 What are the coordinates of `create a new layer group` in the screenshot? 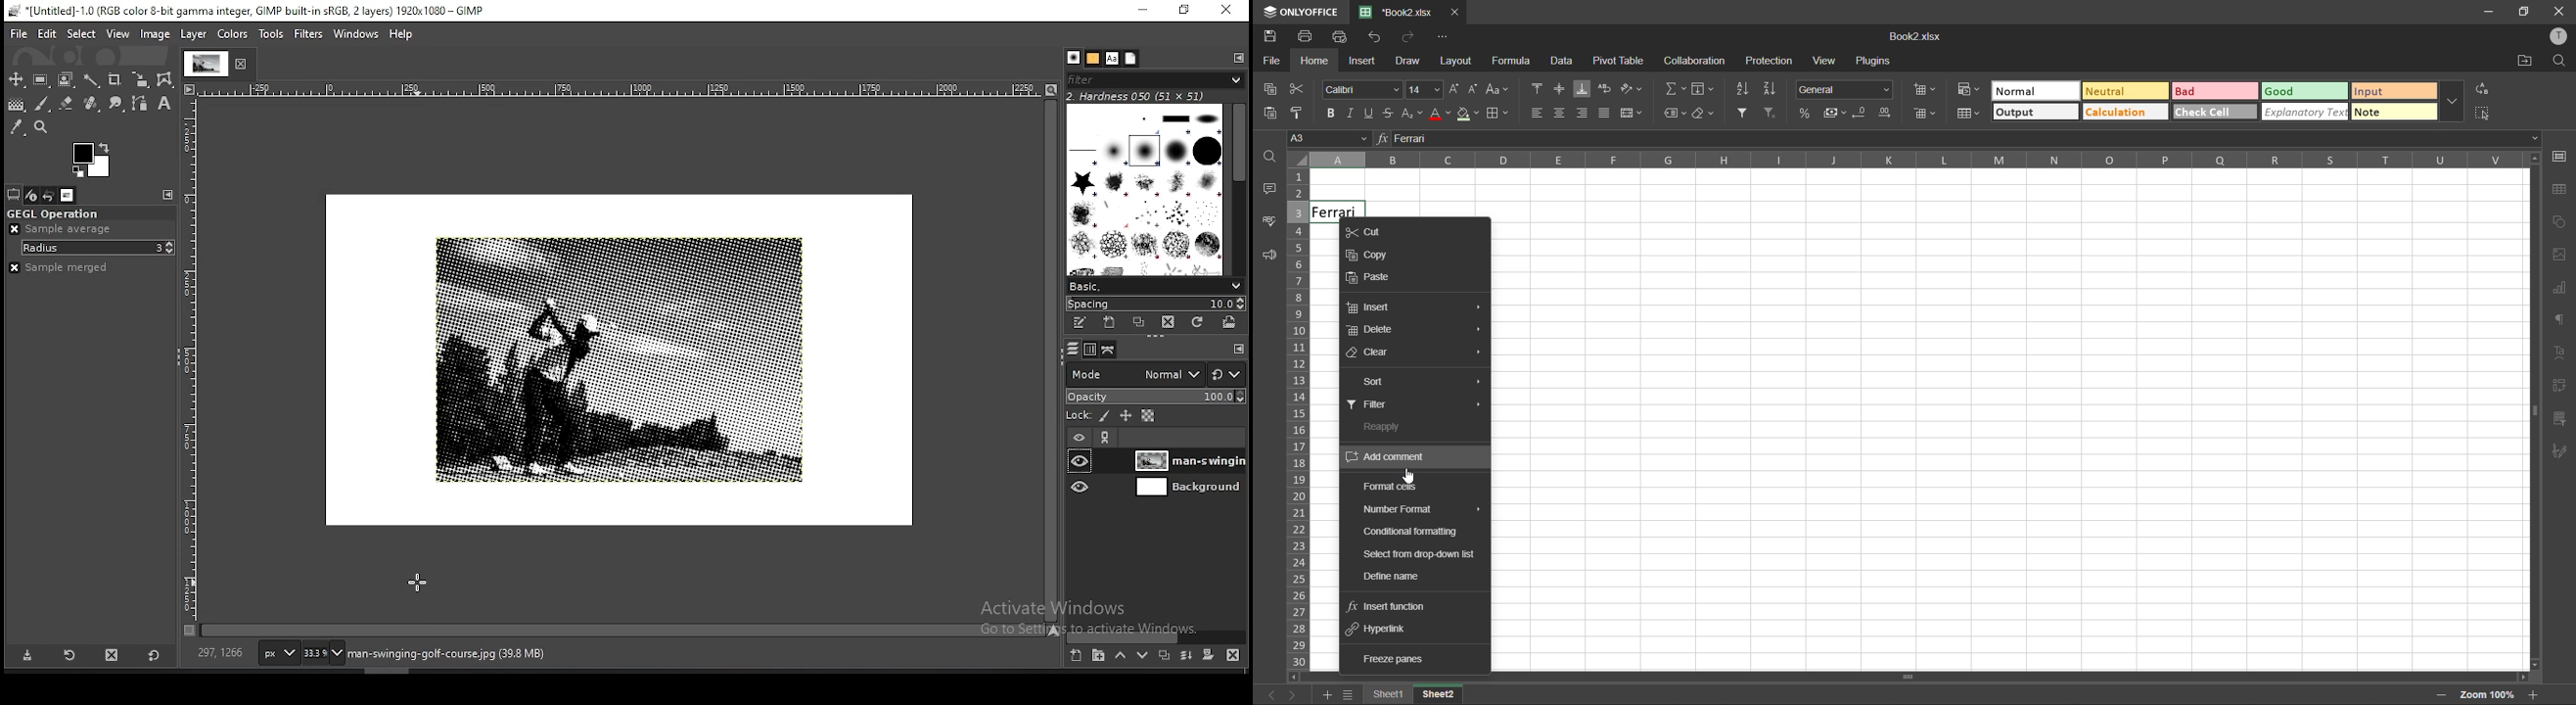 It's located at (1099, 655).